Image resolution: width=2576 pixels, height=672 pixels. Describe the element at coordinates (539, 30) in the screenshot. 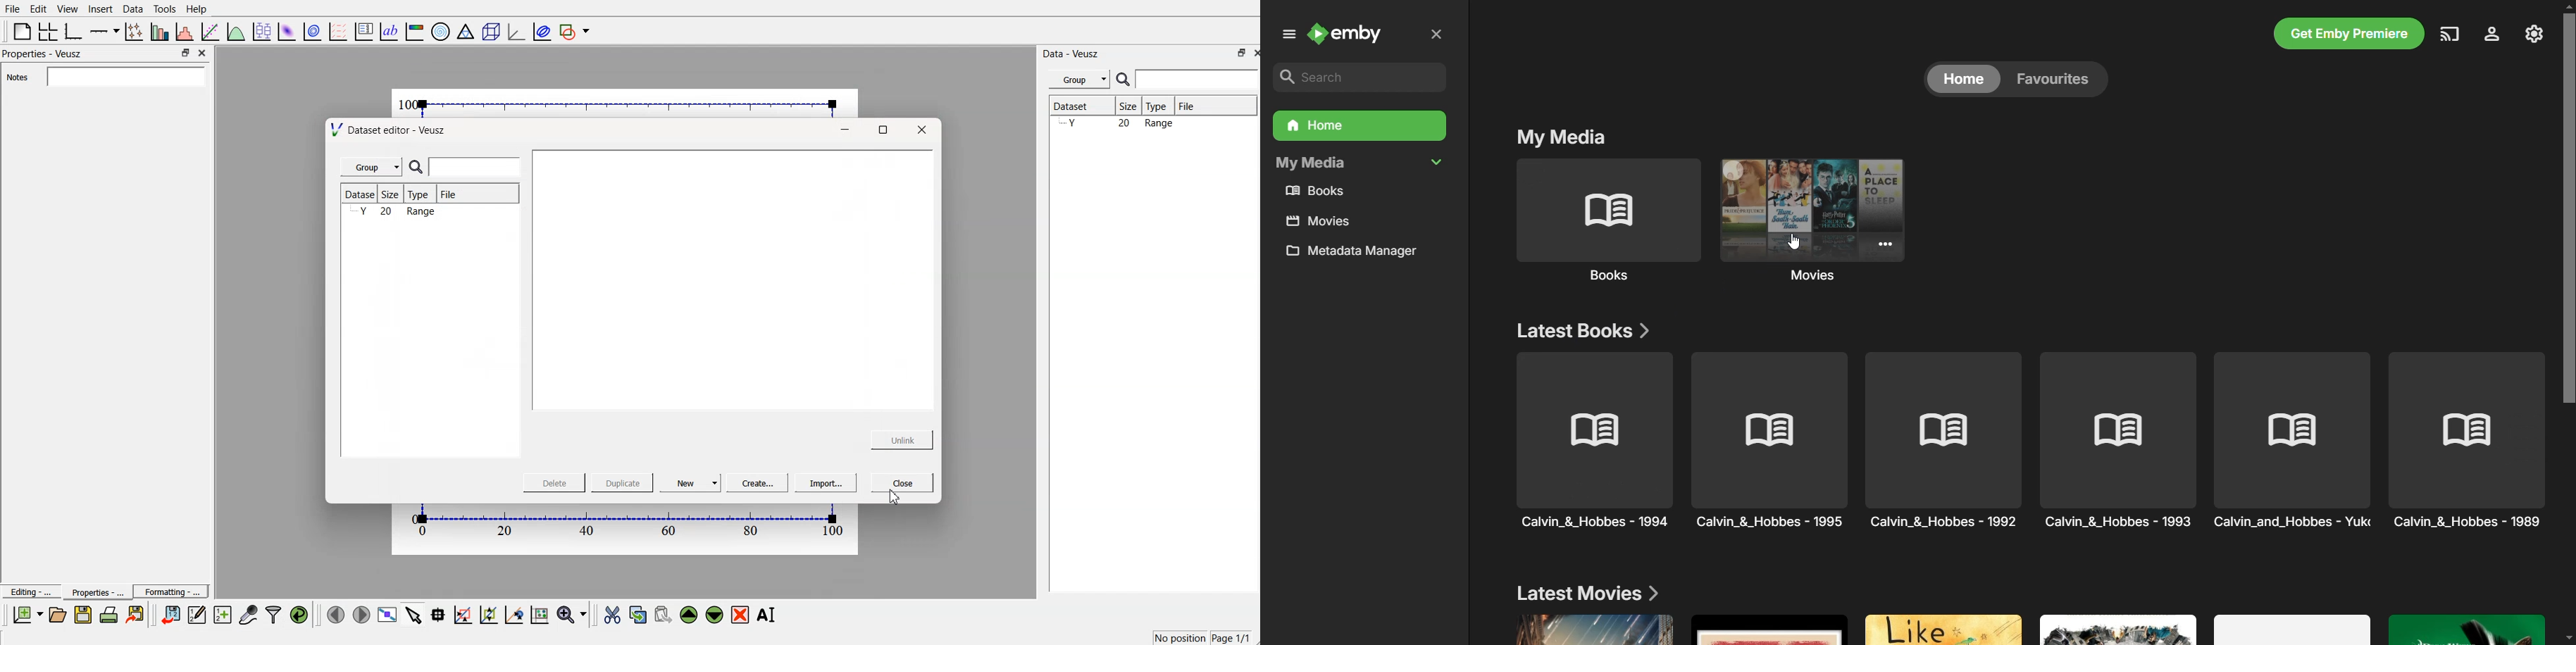

I see `plot covariance ellipses` at that location.